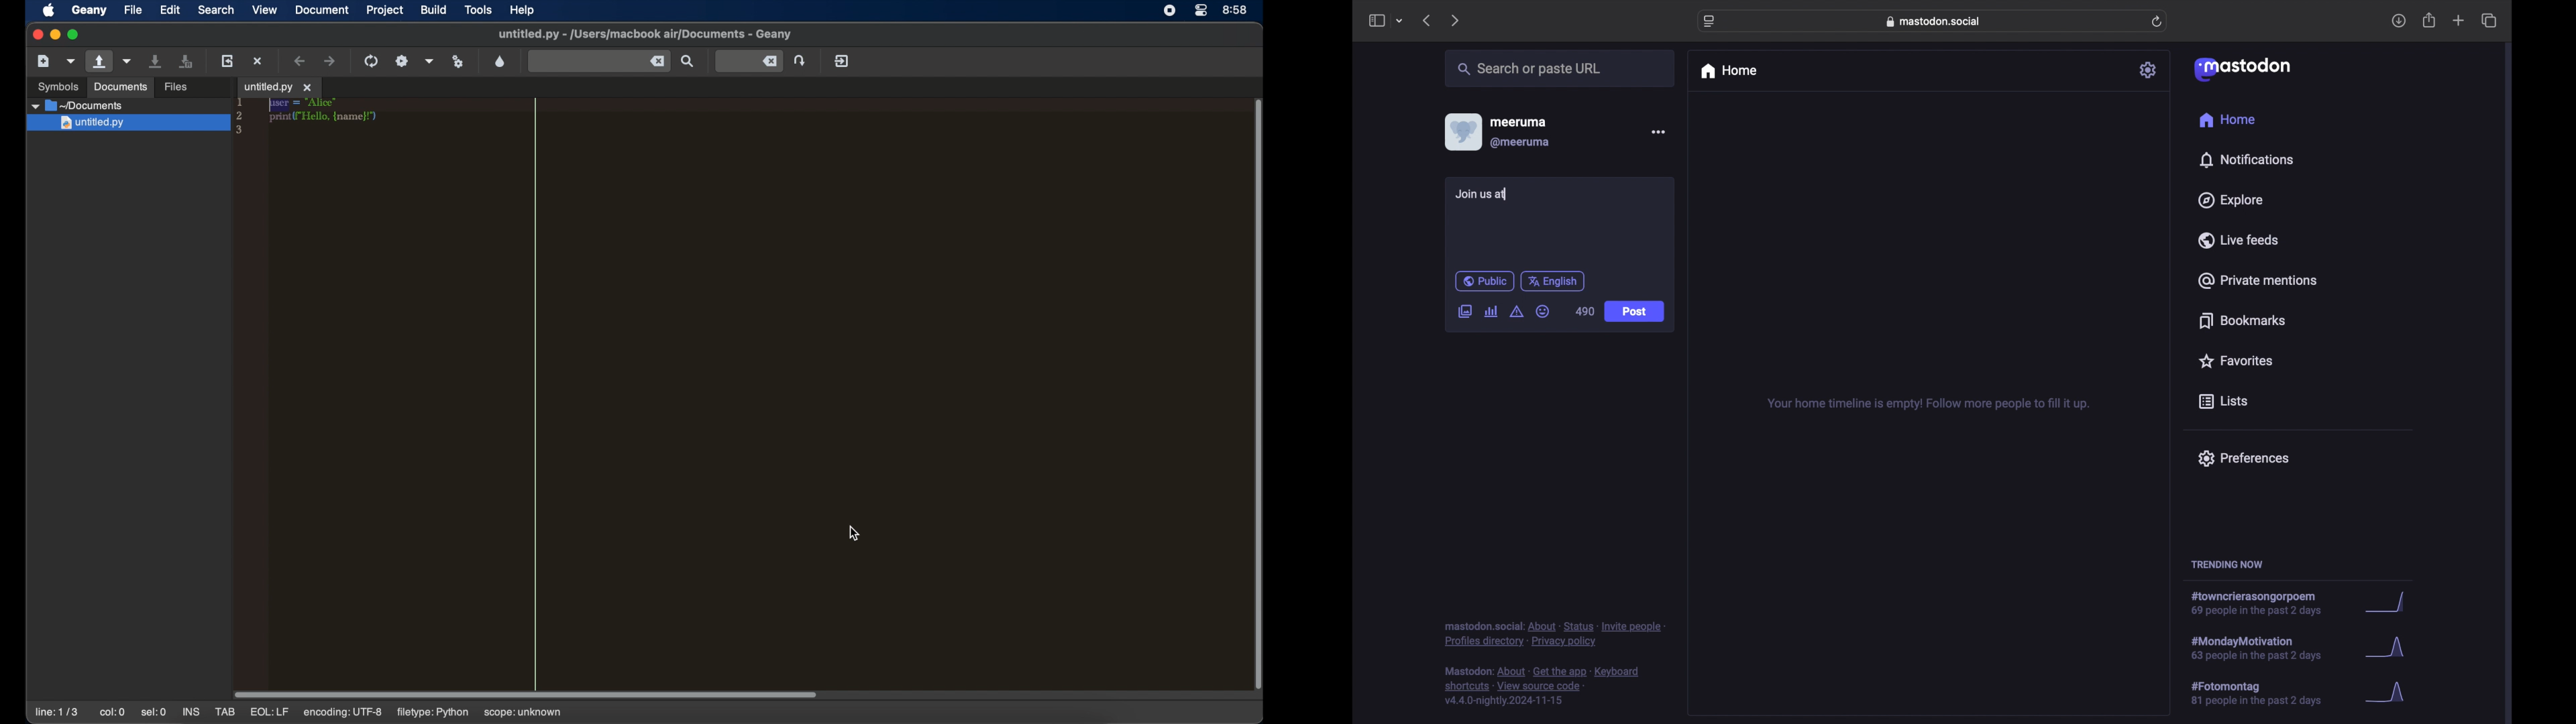  What do you see at coordinates (2258, 280) in the screenshot?
I see `private mentions` at bounding box center [2258, 280].